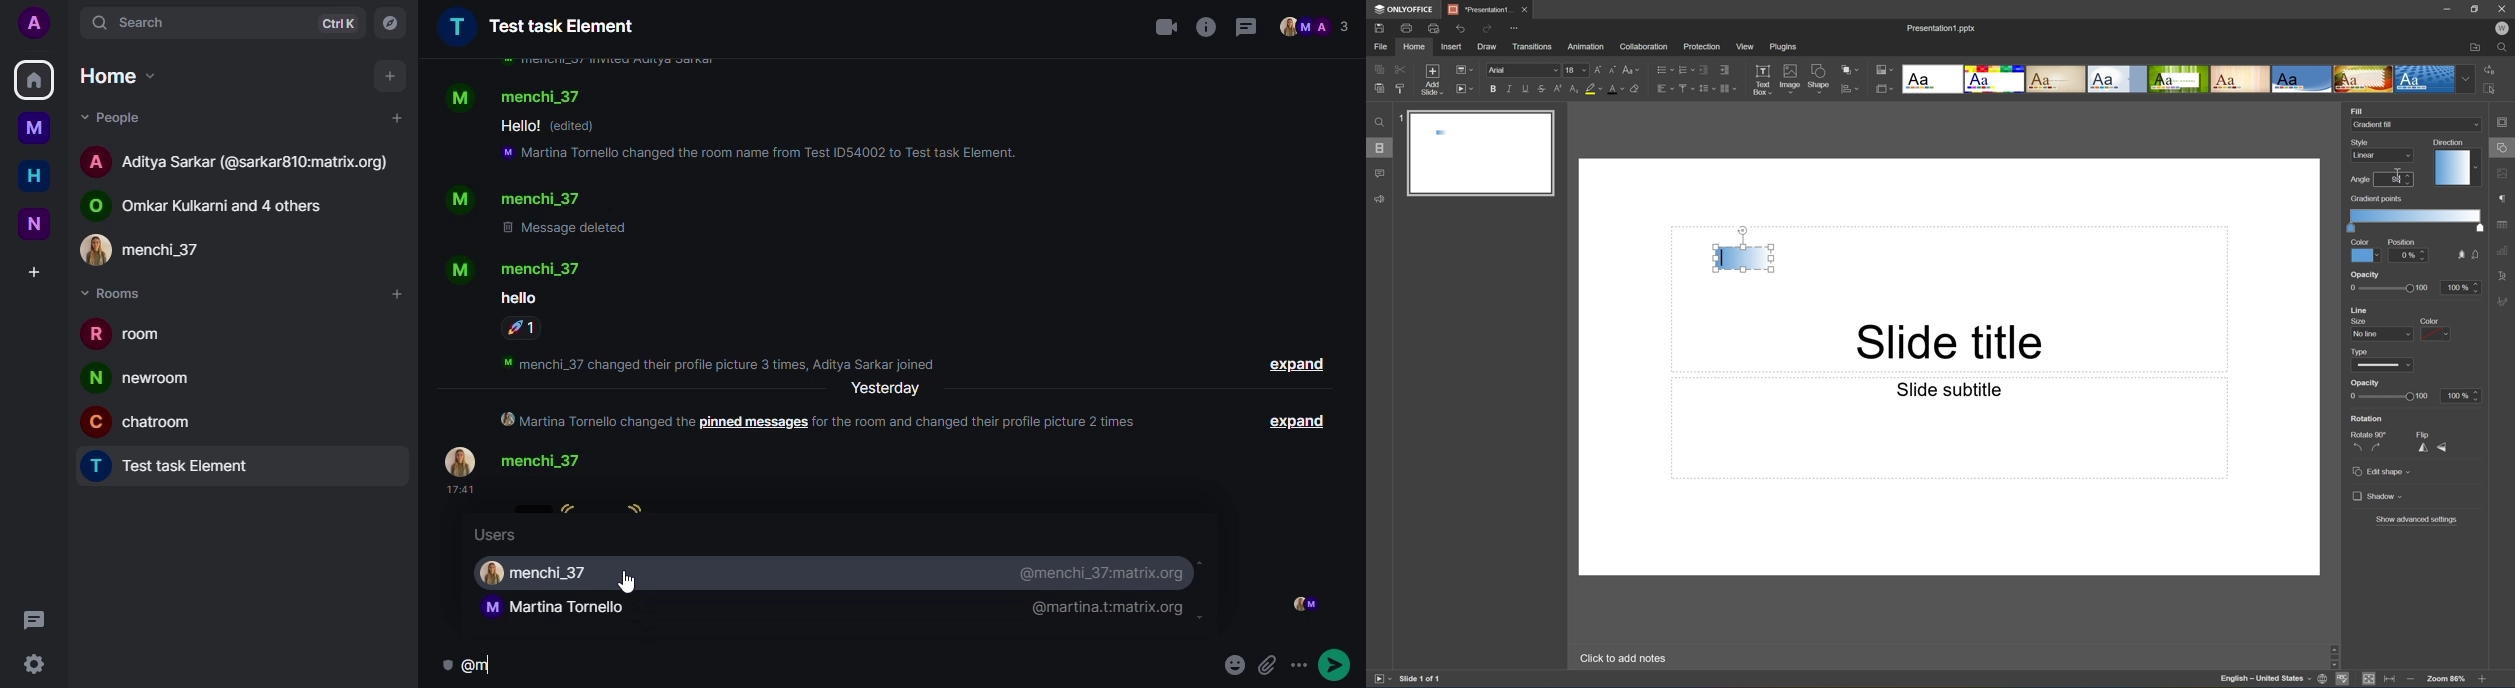  I want to click on Select slide size, so click(1885, 90).